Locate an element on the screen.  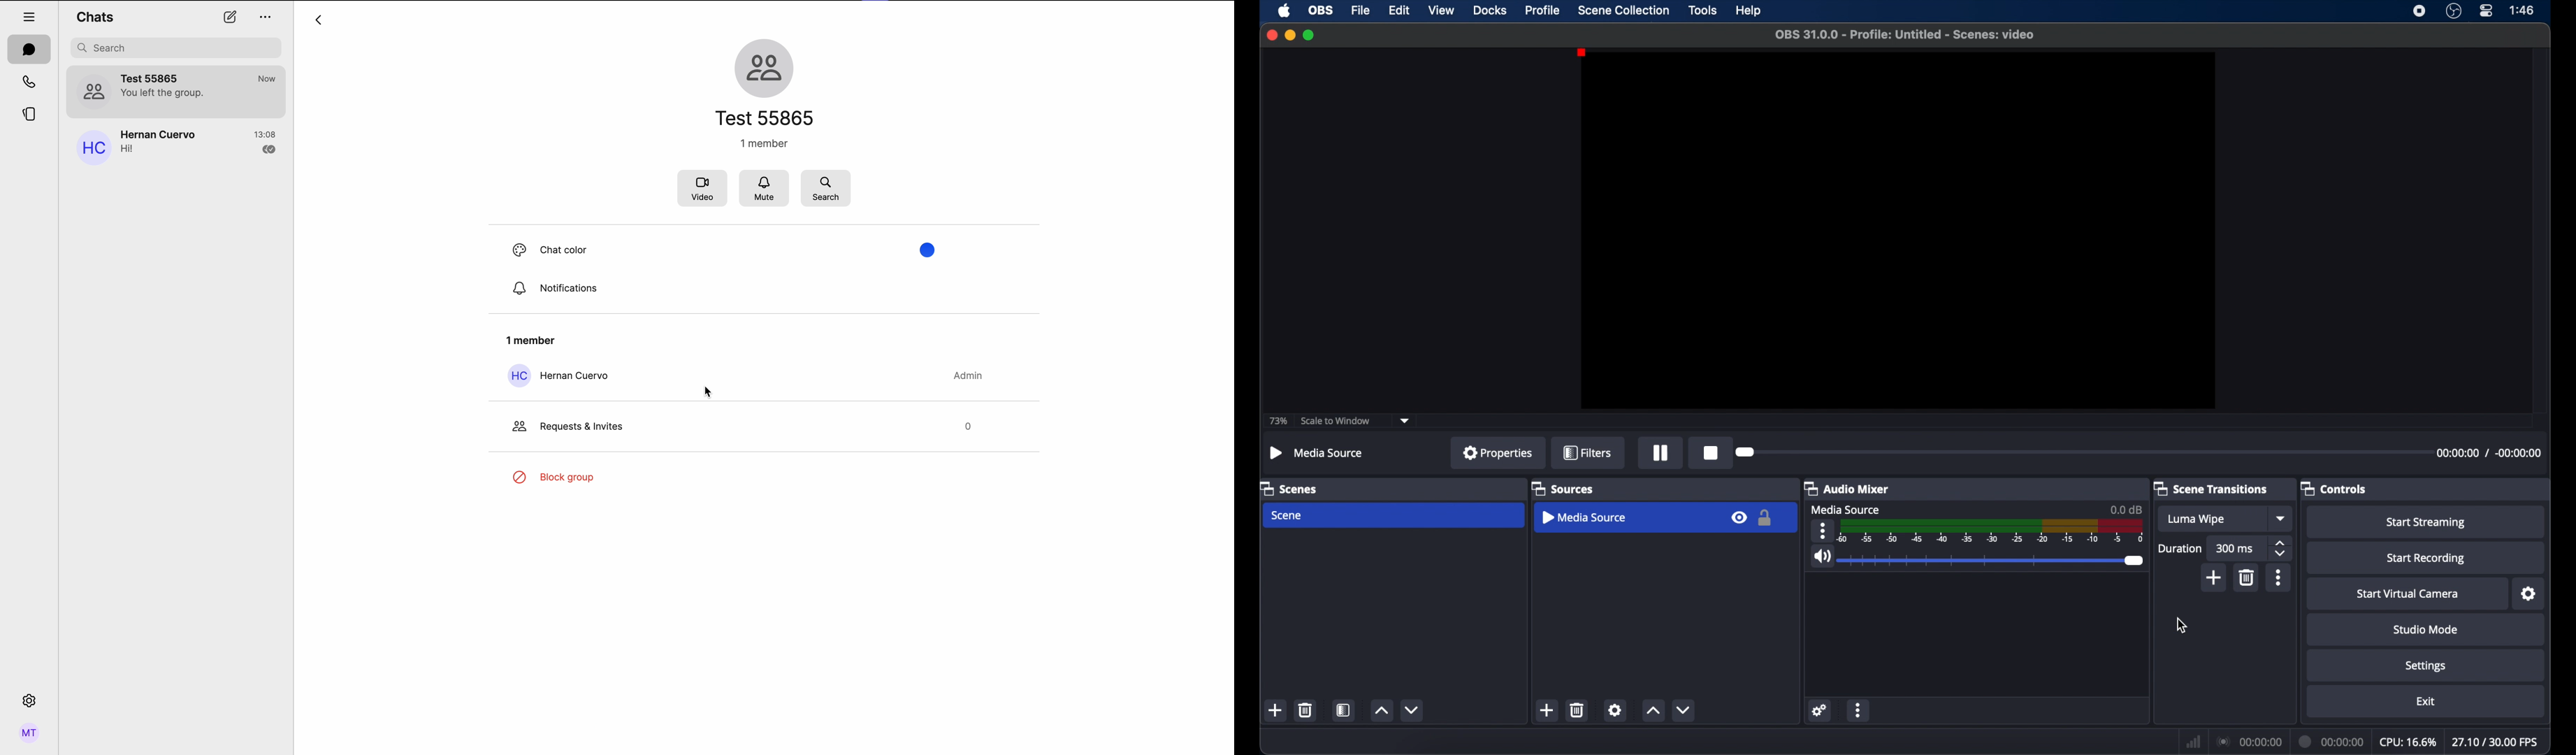
cpu is located at coordinates (2408, 742).